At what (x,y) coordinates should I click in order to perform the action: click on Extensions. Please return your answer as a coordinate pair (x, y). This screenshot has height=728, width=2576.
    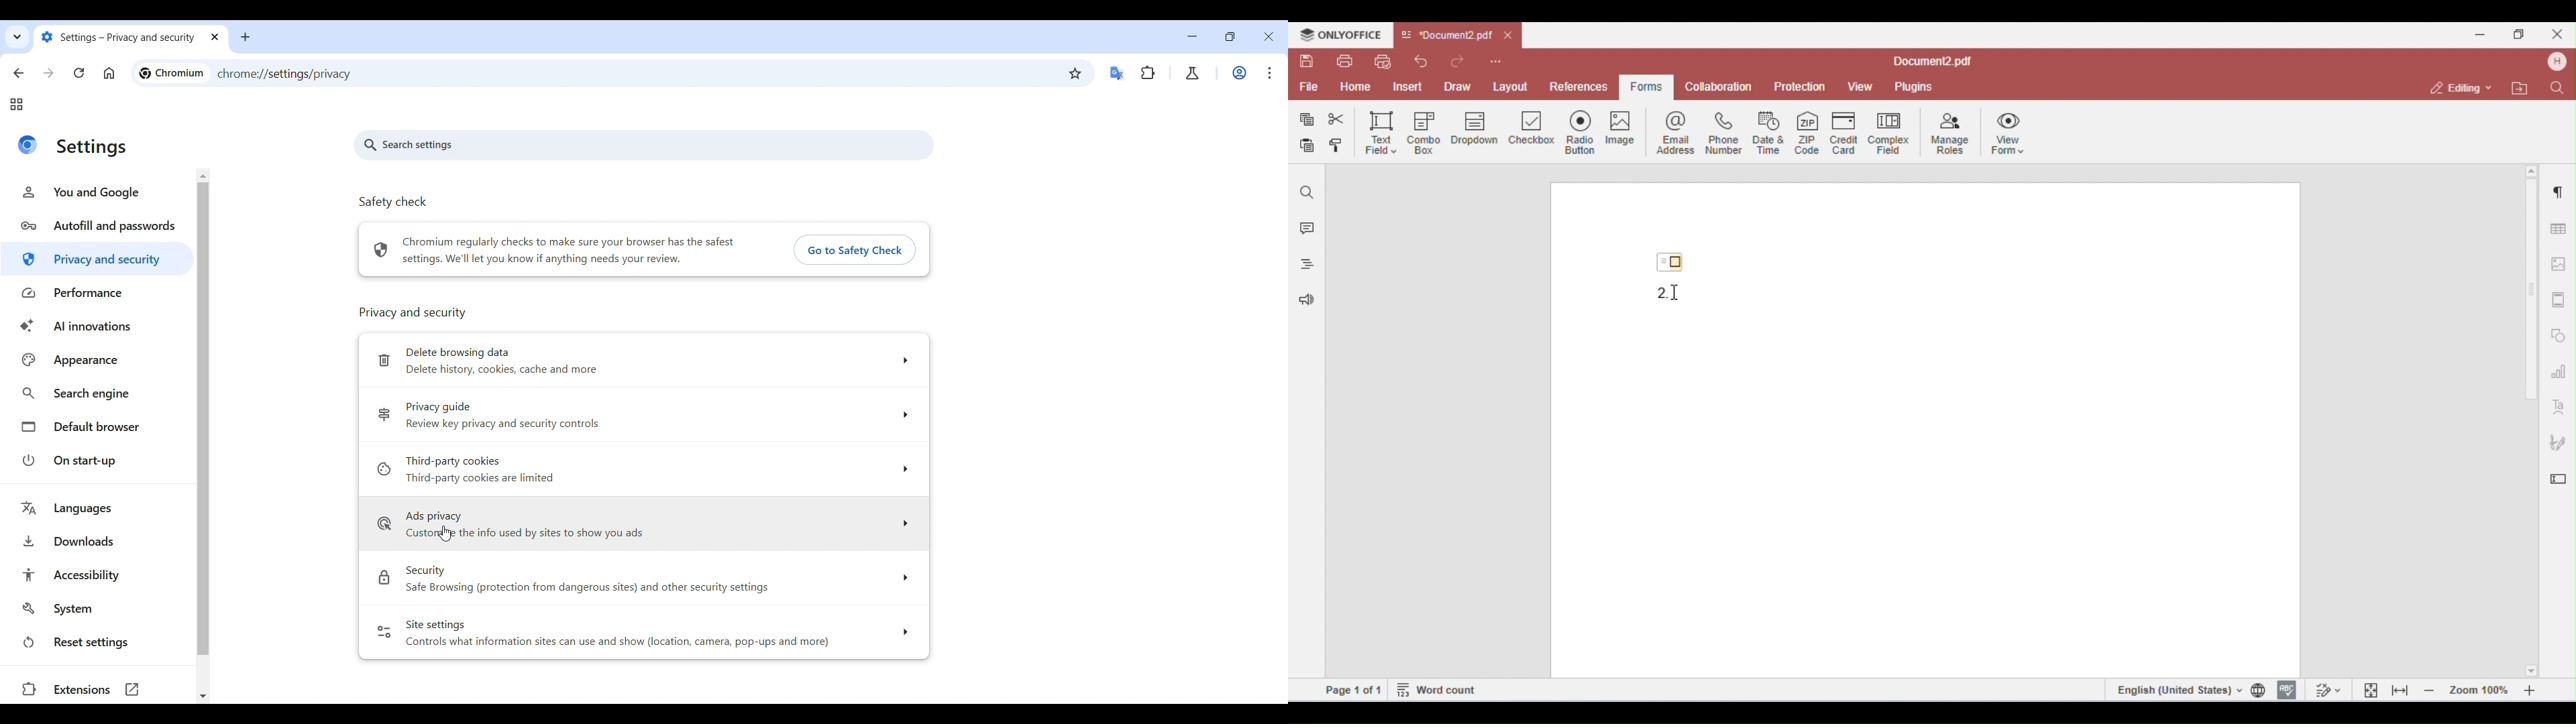
    Looking at the image, I should click on (1148, 72).